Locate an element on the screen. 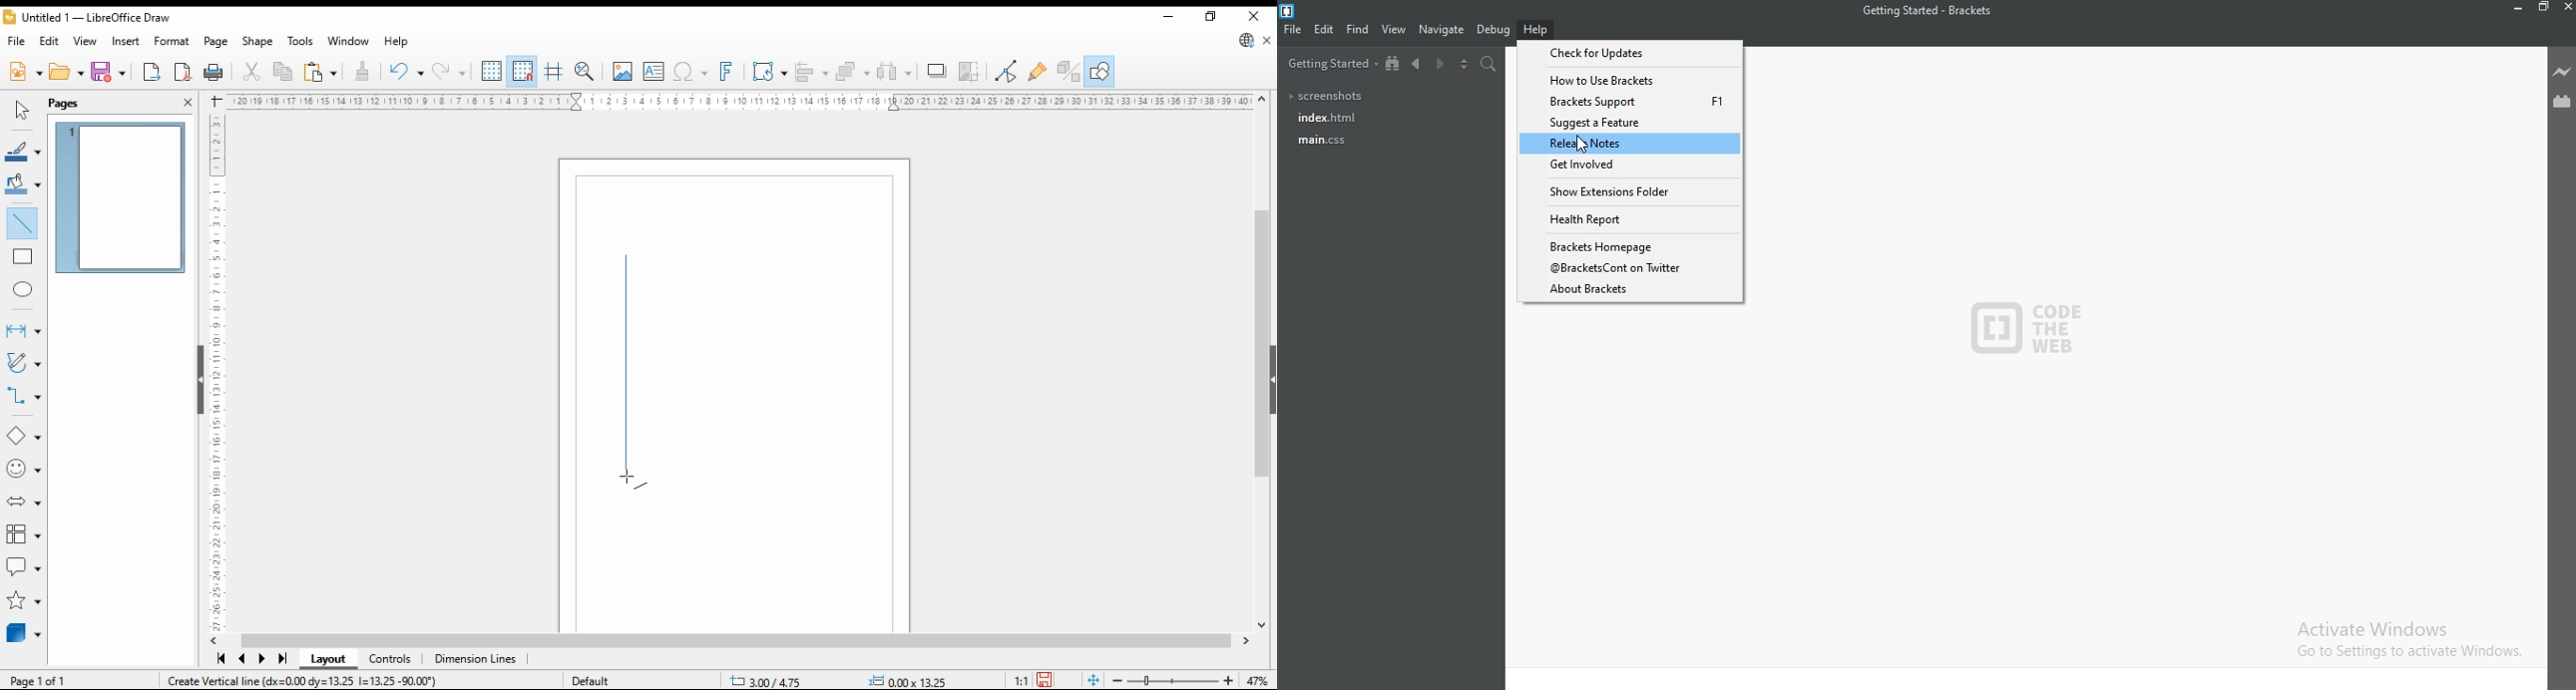 The width and height of the screenshot is (2576, 700). copy is located at coordinates (281, 73).